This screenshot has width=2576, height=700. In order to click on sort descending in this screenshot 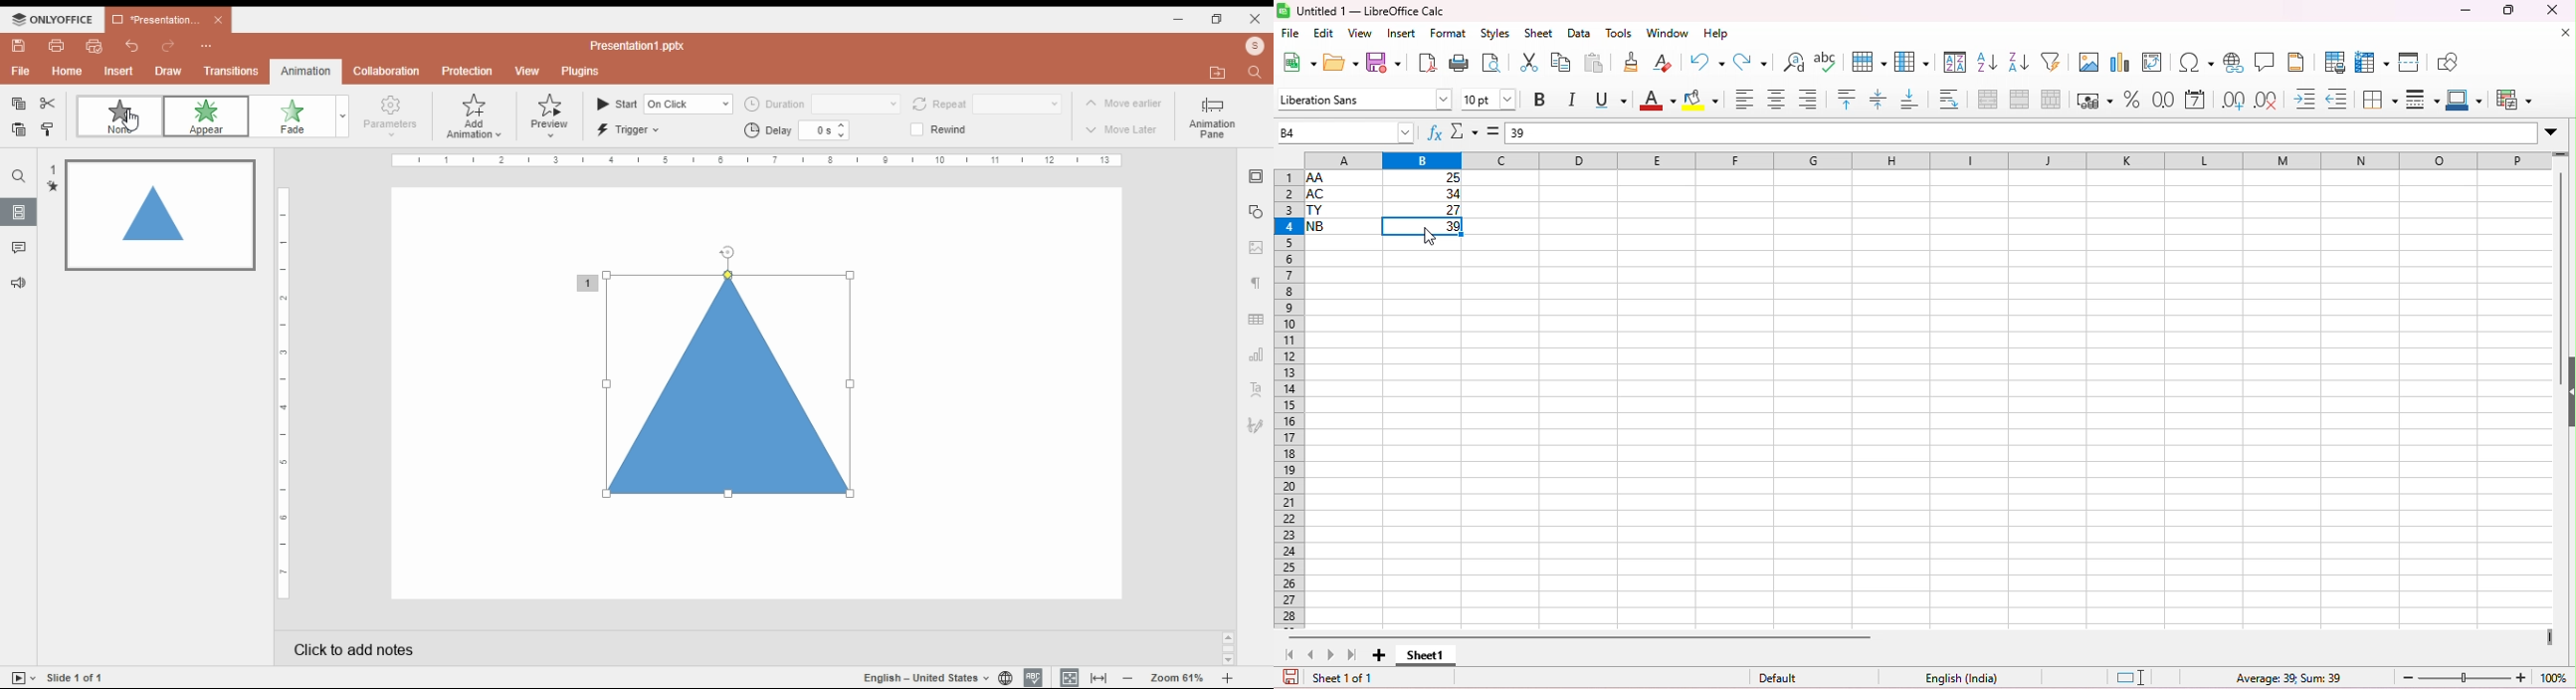, I will do `click(2018, 60)`.